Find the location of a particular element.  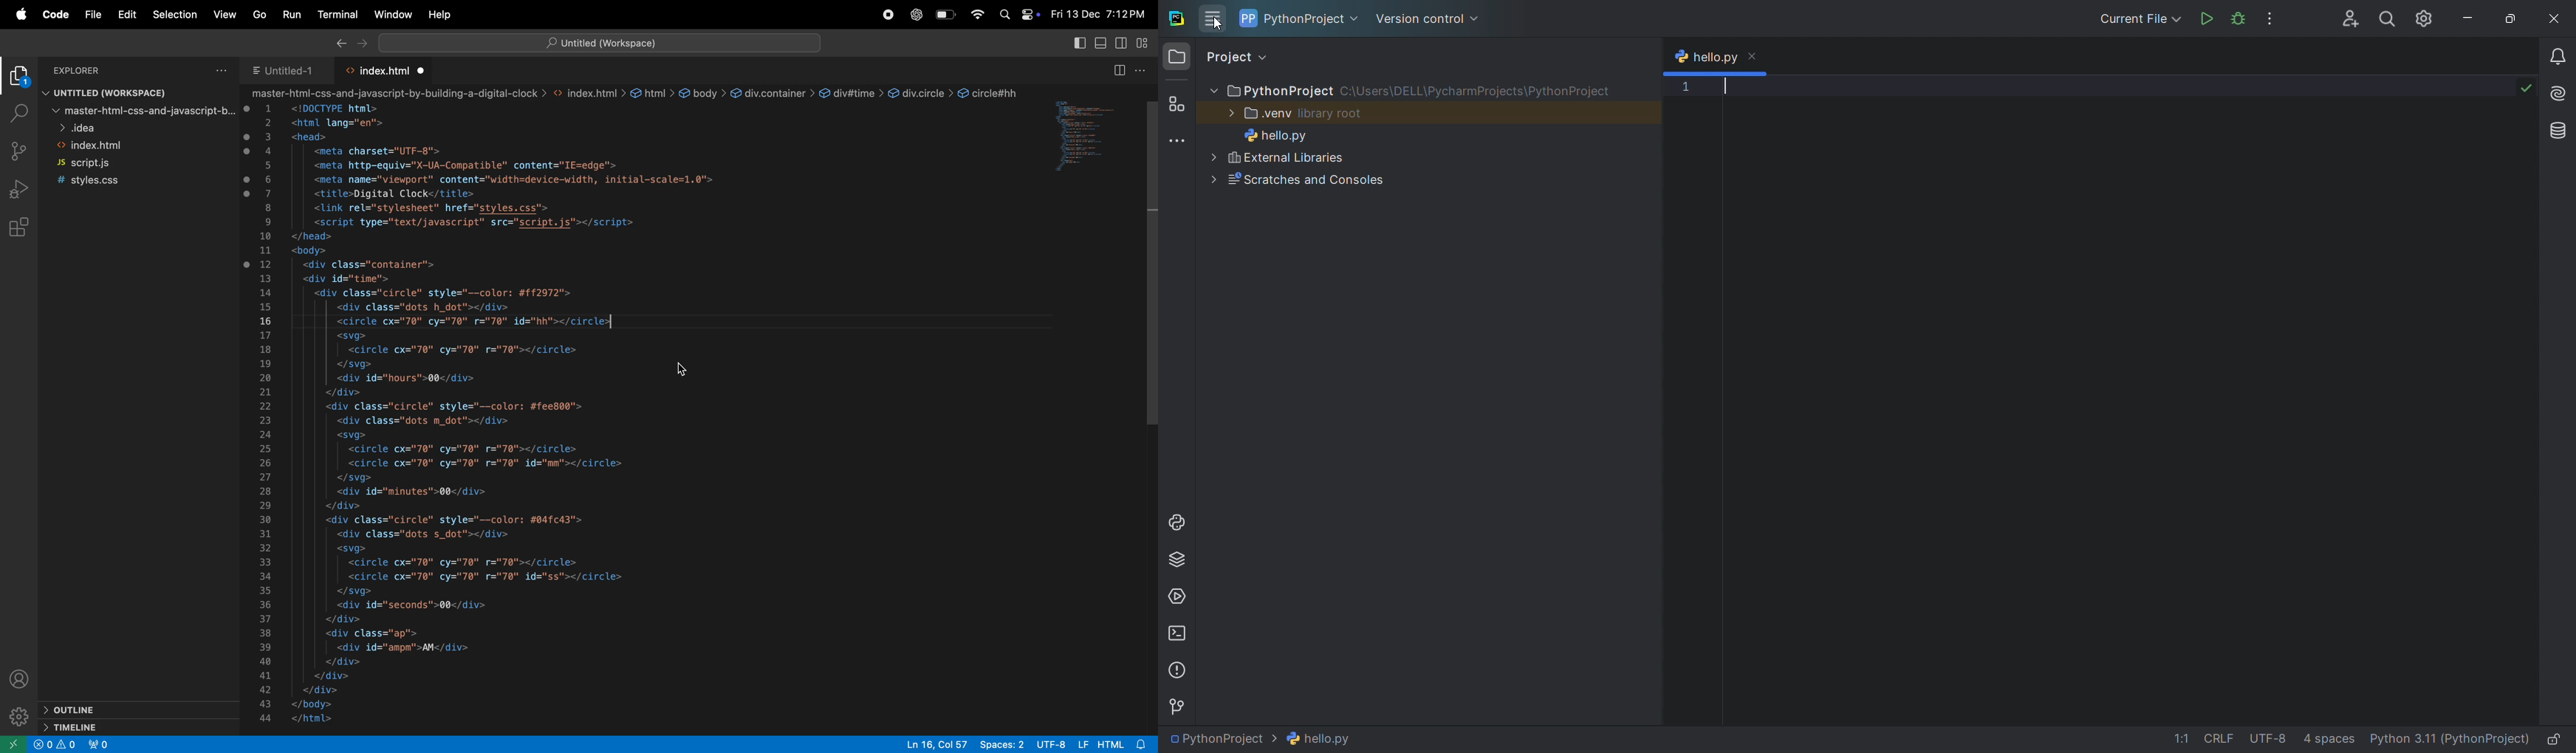

style.css is located at coordinates (126, 180).